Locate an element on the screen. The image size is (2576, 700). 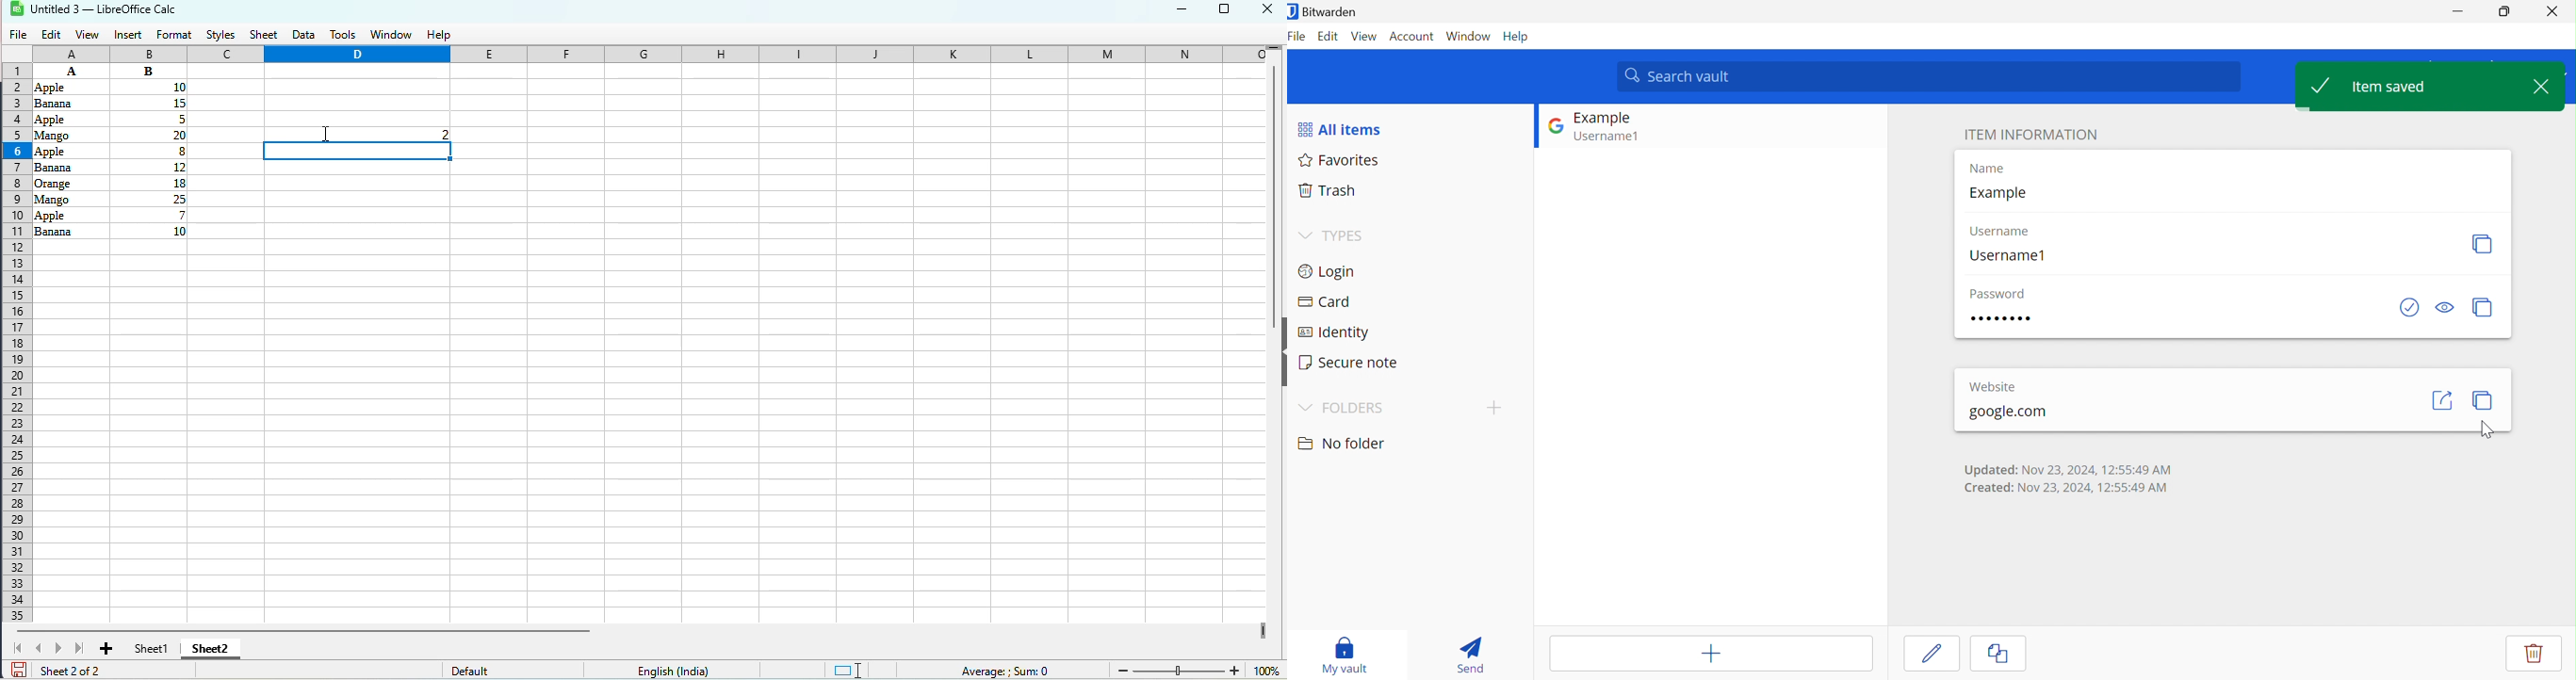
Edit is located at coordinates (1328, 38).